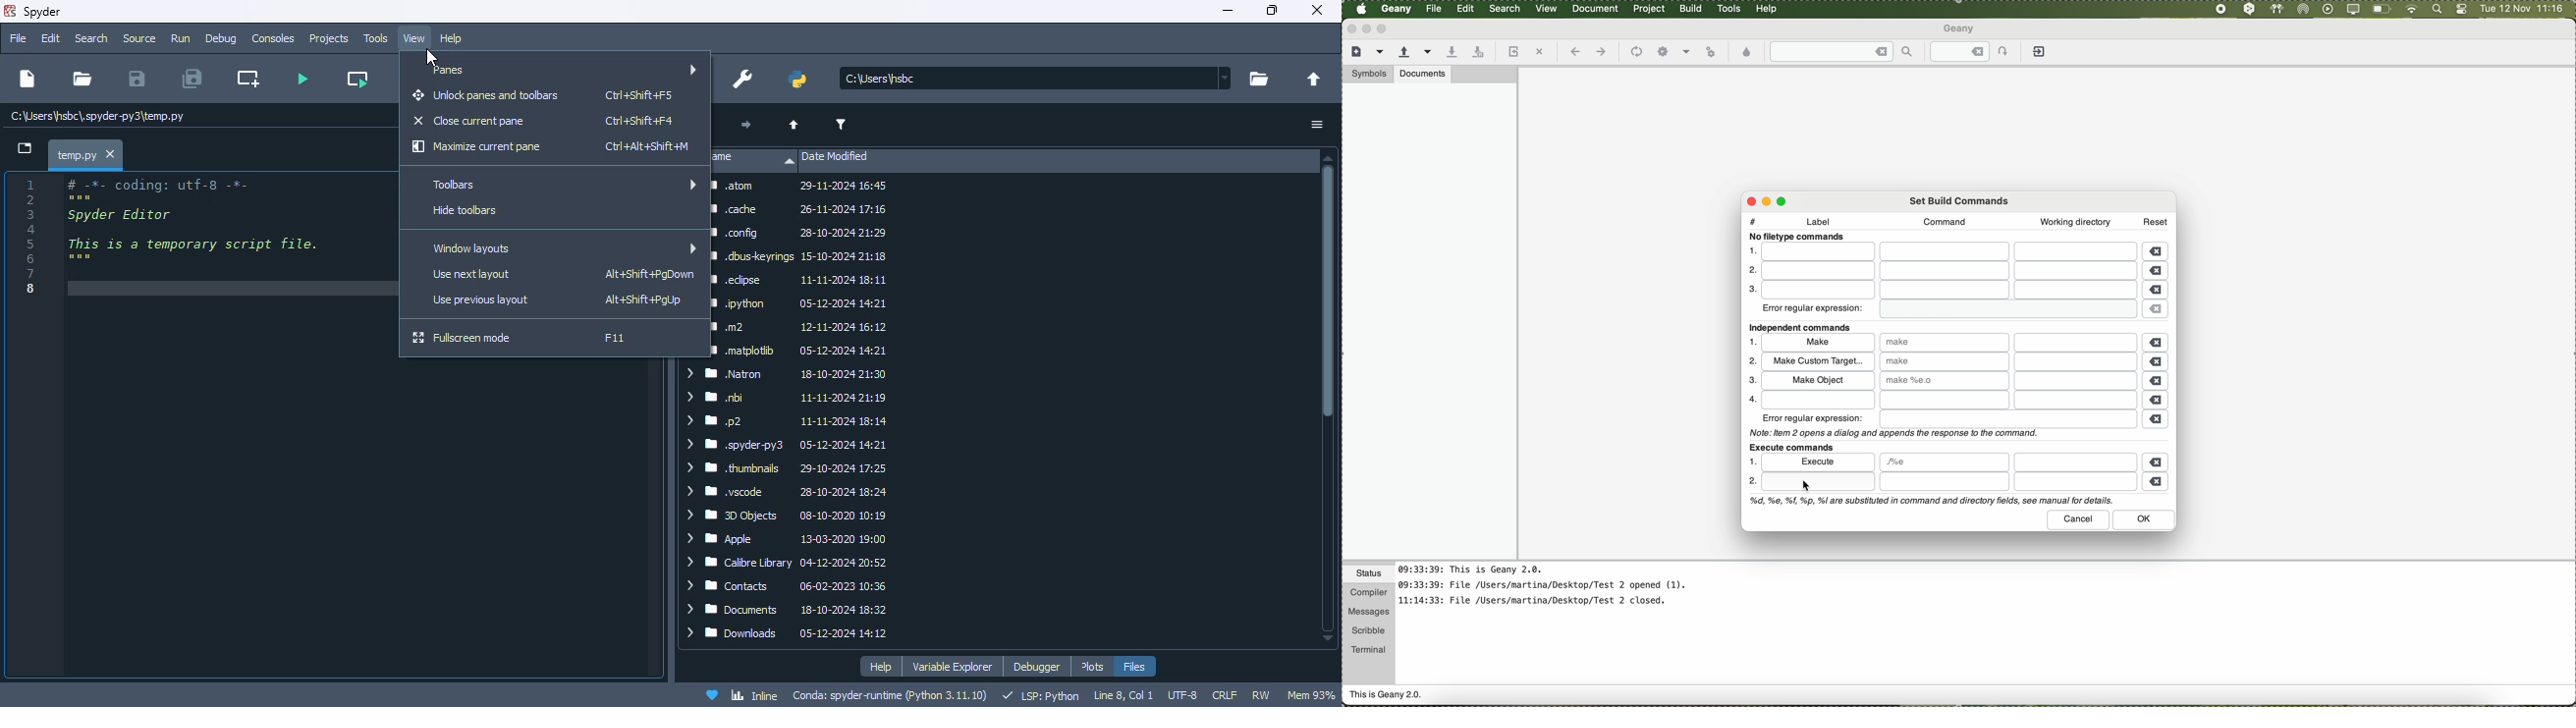 This screenshot has width=2576, height=728. I want to click on shortcut for fullscreen mode, so click(614, 337).